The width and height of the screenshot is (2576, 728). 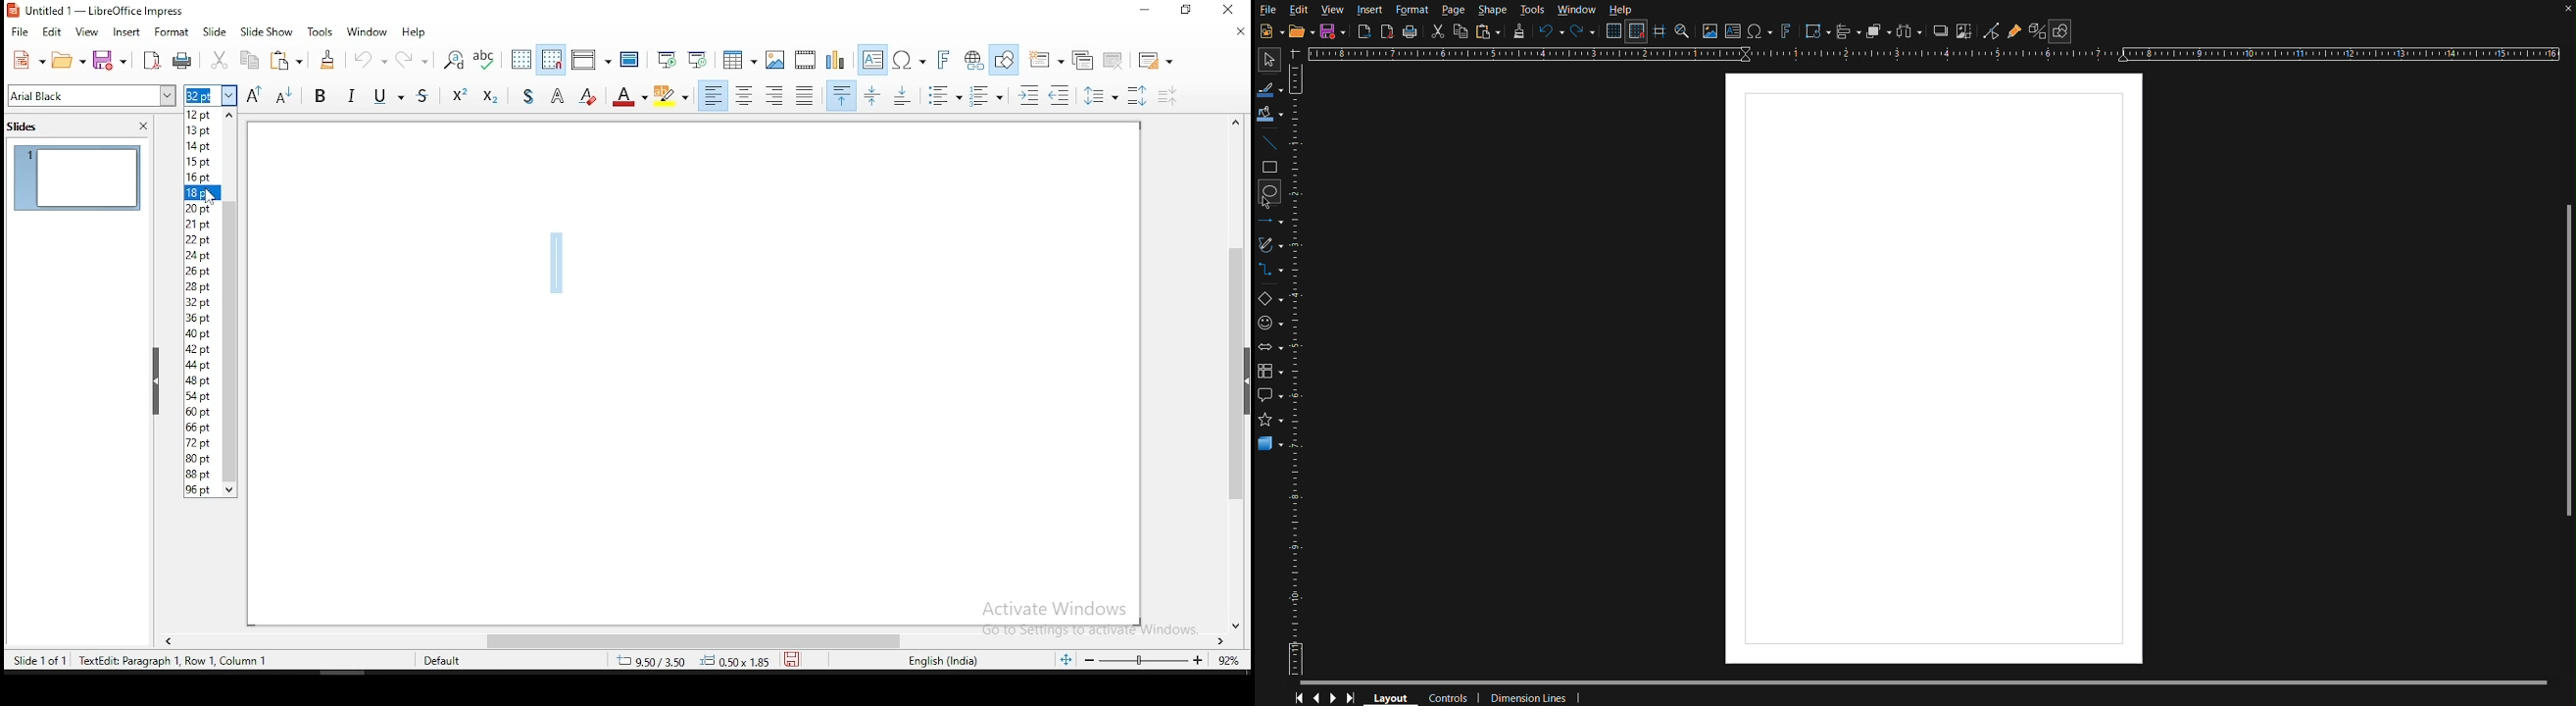 I want to click on 96, so click(x=203, y=489).